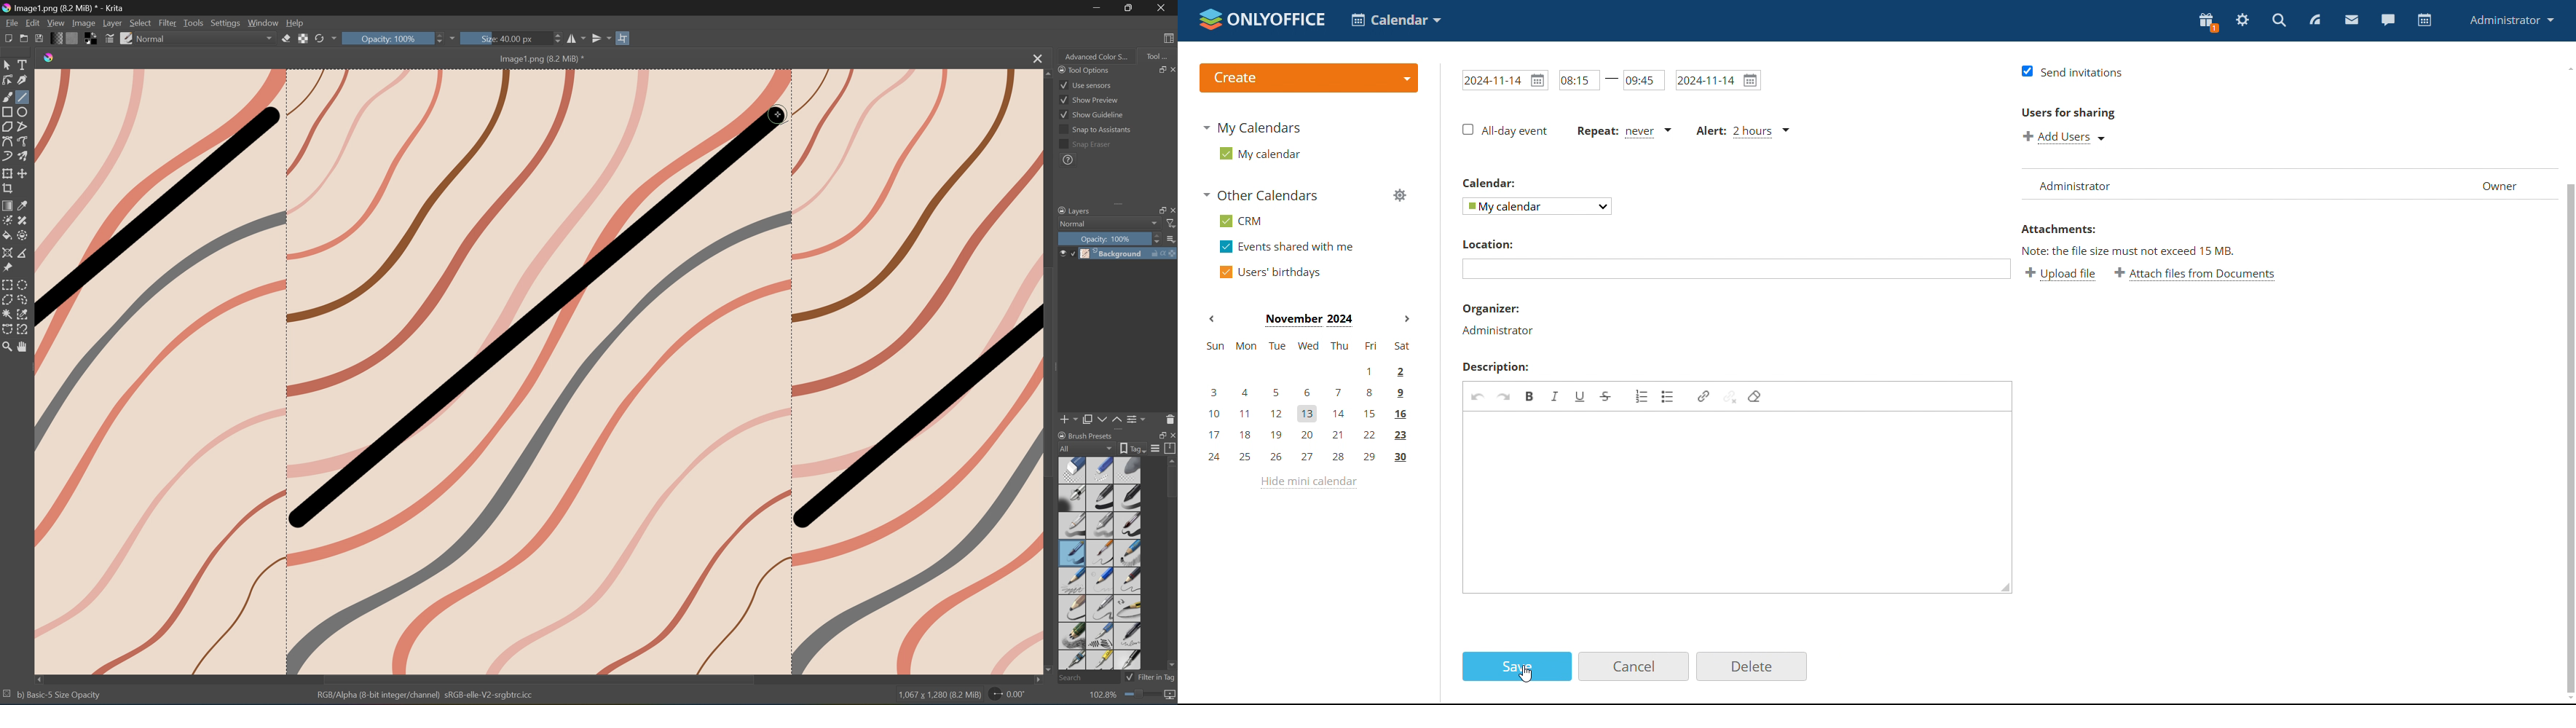 The image size is (2576, 728). What do you see at coordinates (7, 173) in the screenshot?
I see `Transform the layer or selection` at bounding box center [7, 173].